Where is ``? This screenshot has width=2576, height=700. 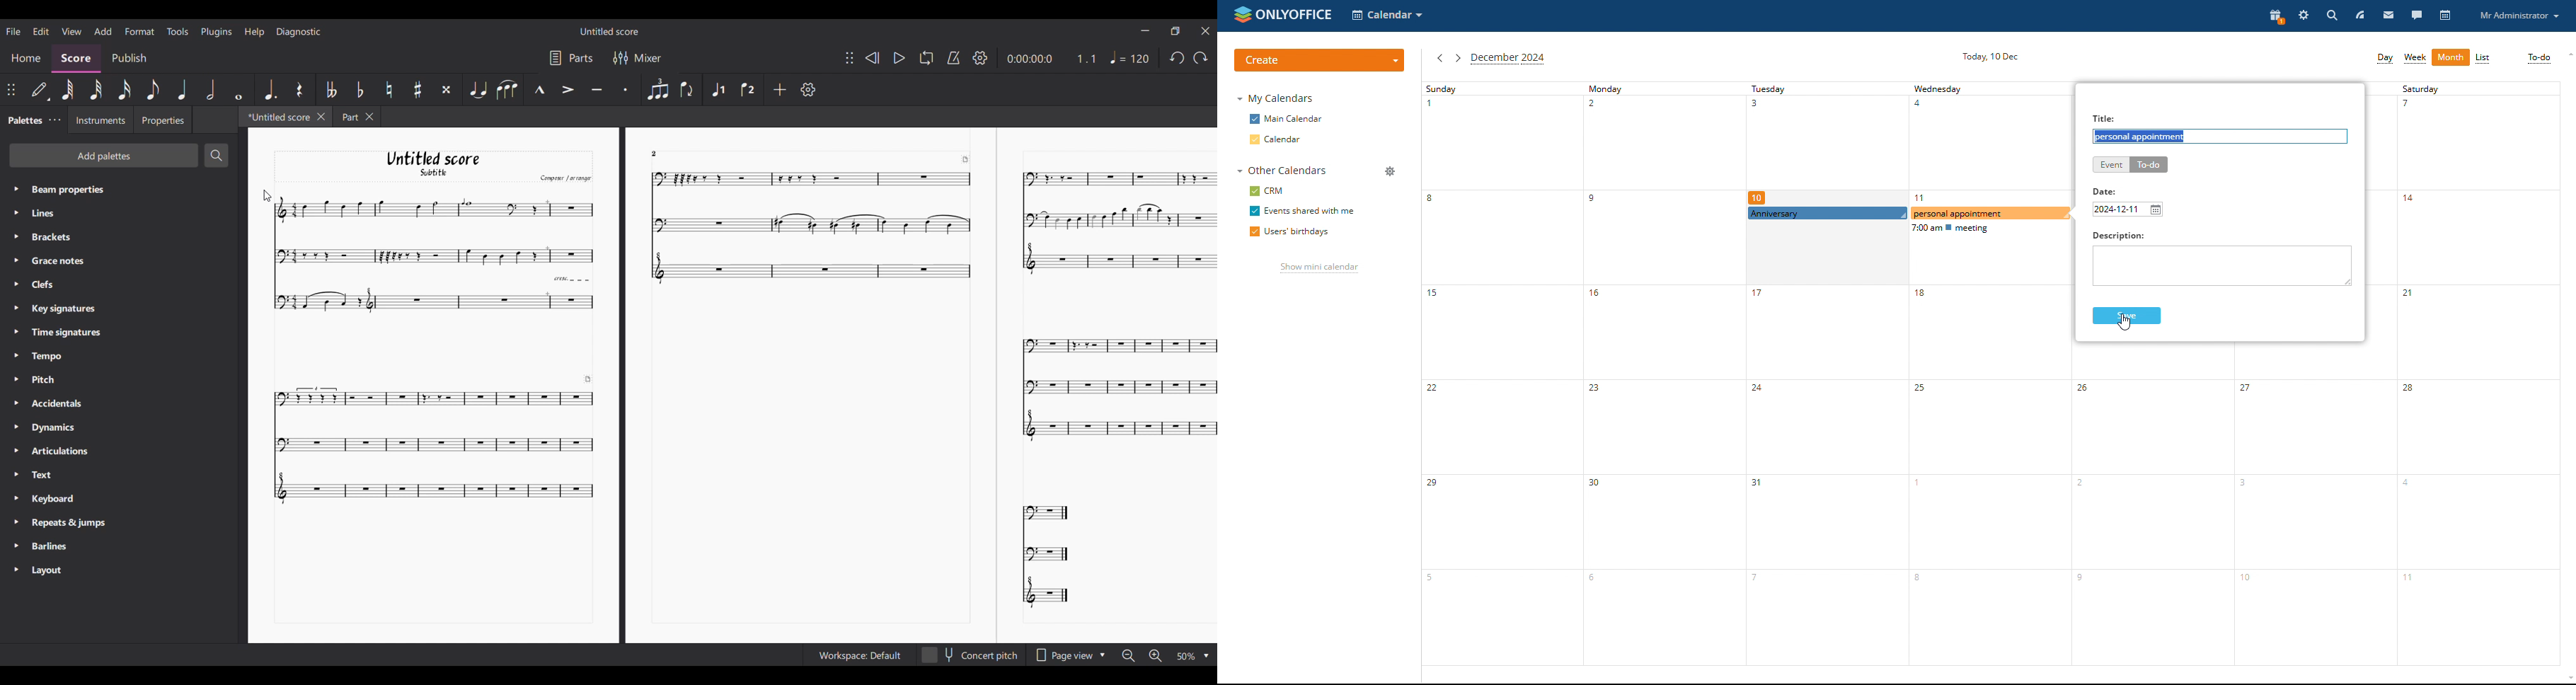
 is located at coordinates (1120, 387).